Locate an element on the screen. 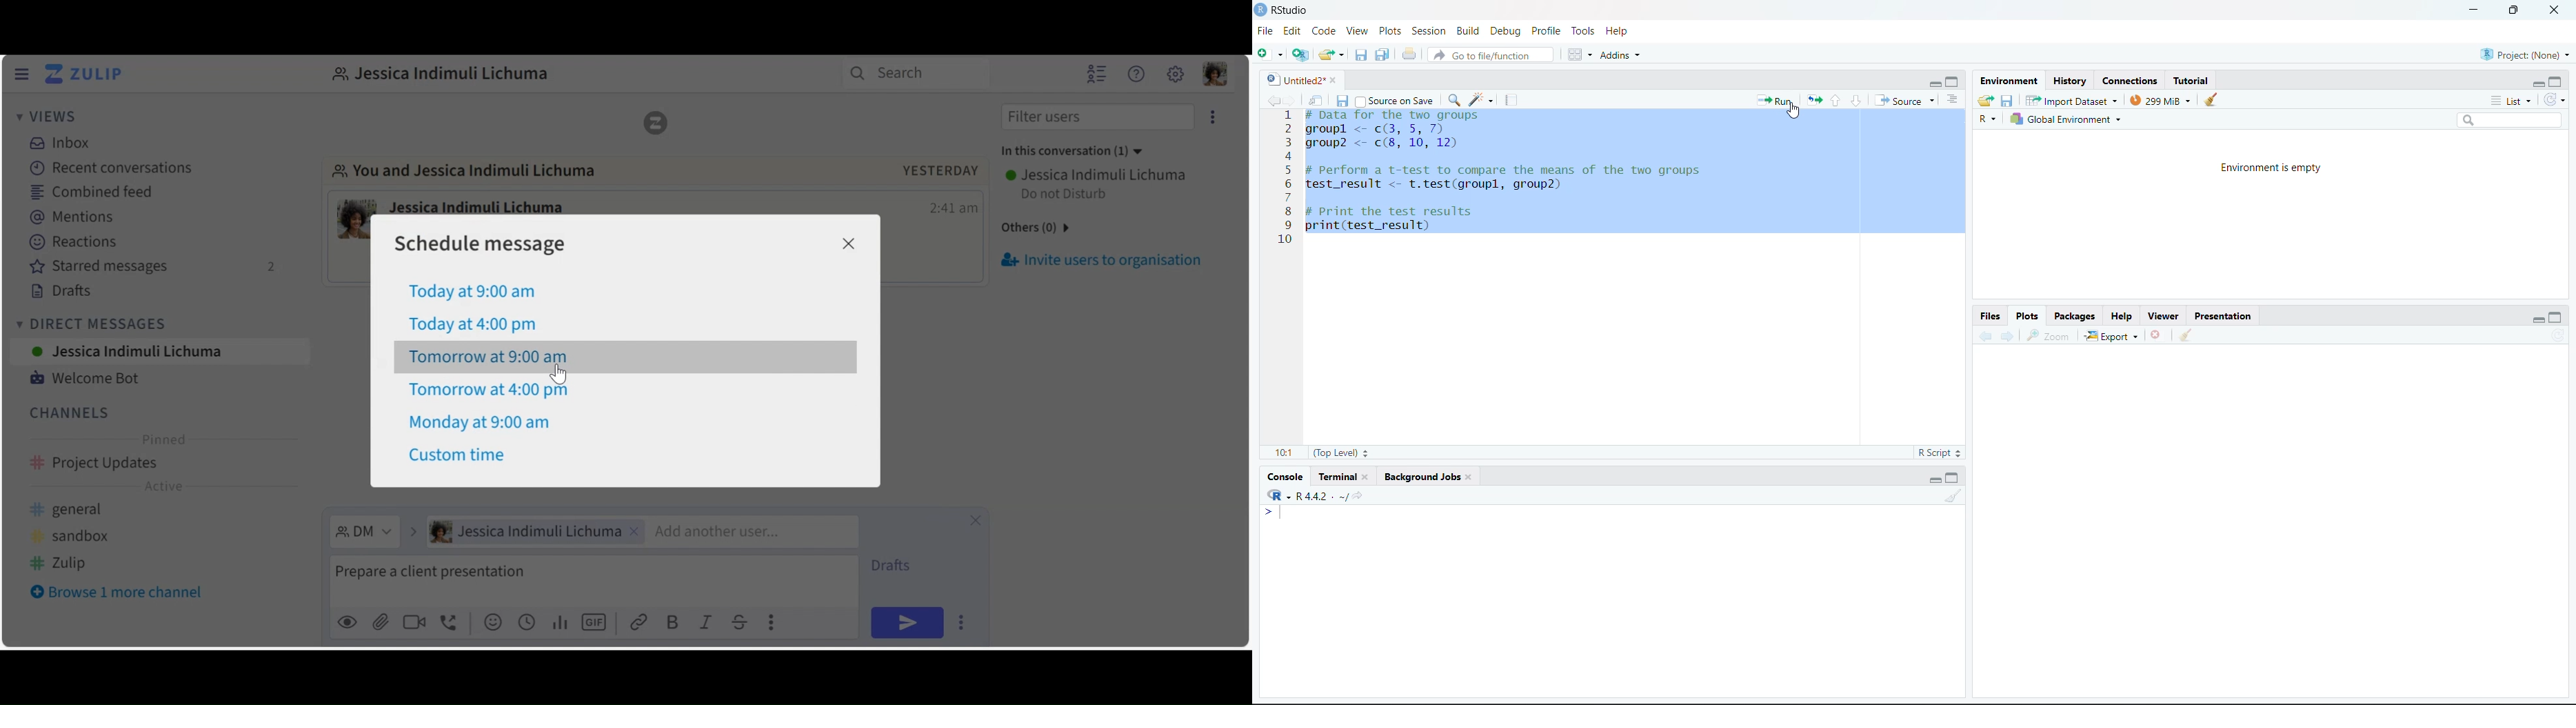 This screenshot has height=728, width=2576. save current document is located at coordinates (1361, 53).